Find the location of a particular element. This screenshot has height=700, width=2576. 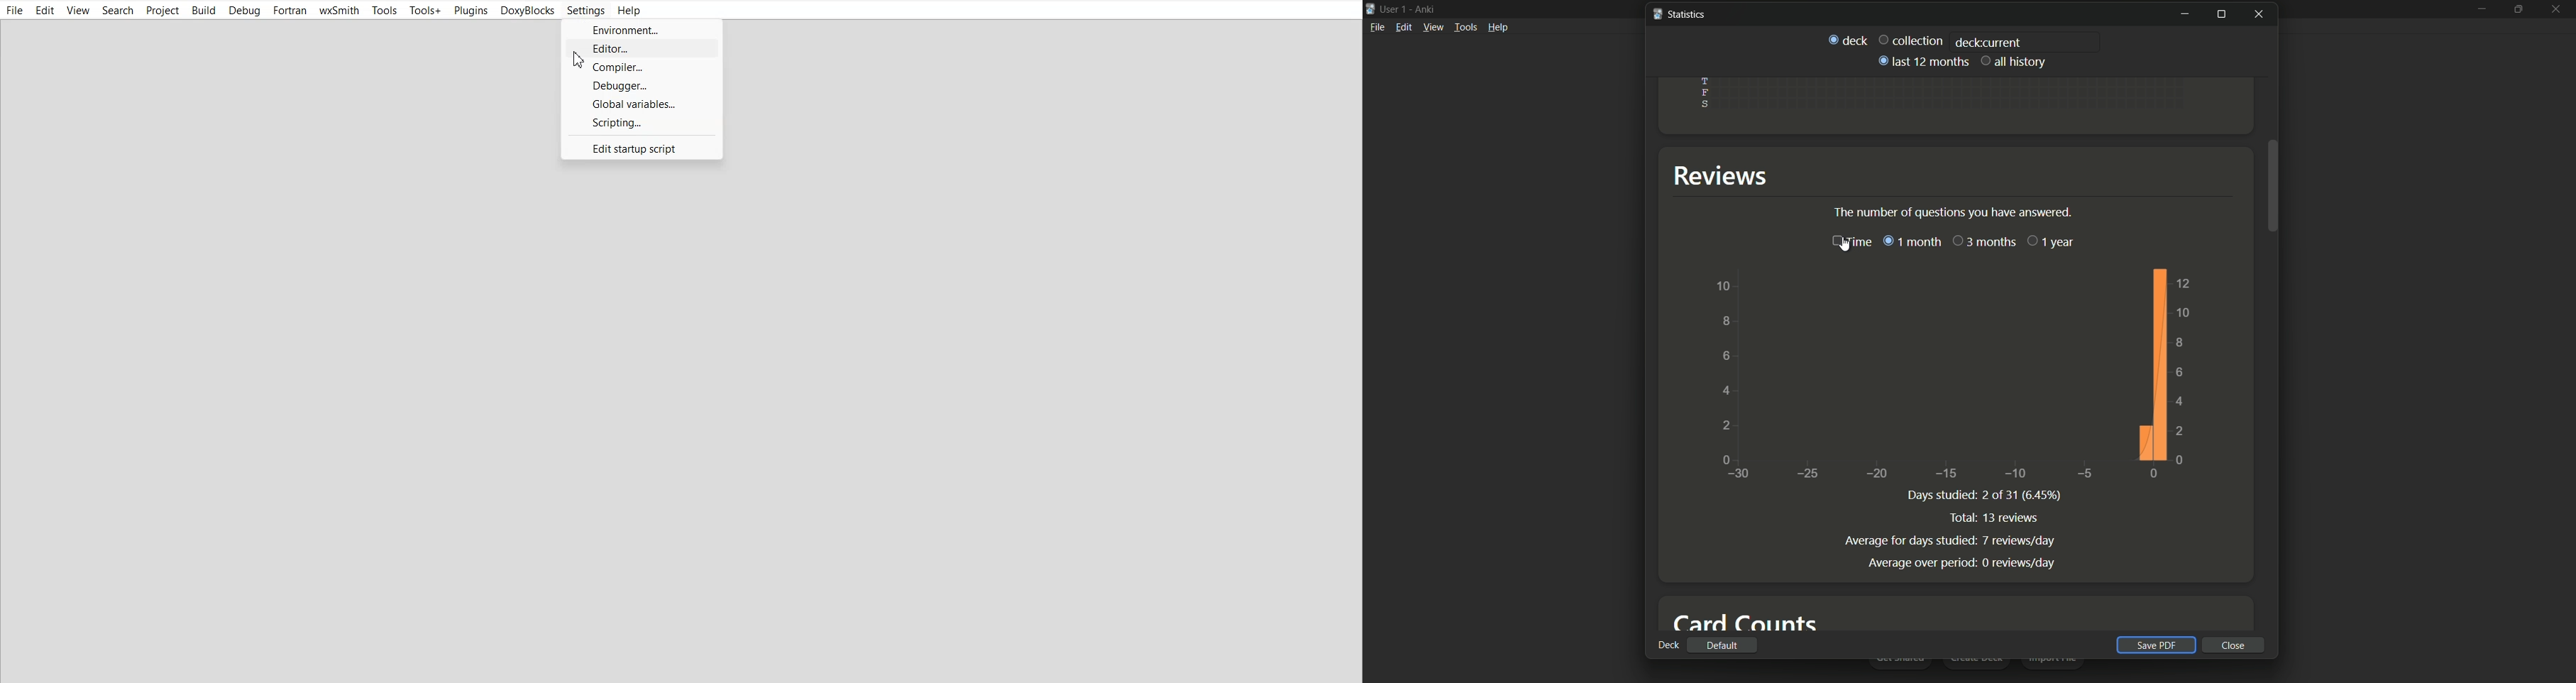

13 reviews is located at coordinates (2013, 518).